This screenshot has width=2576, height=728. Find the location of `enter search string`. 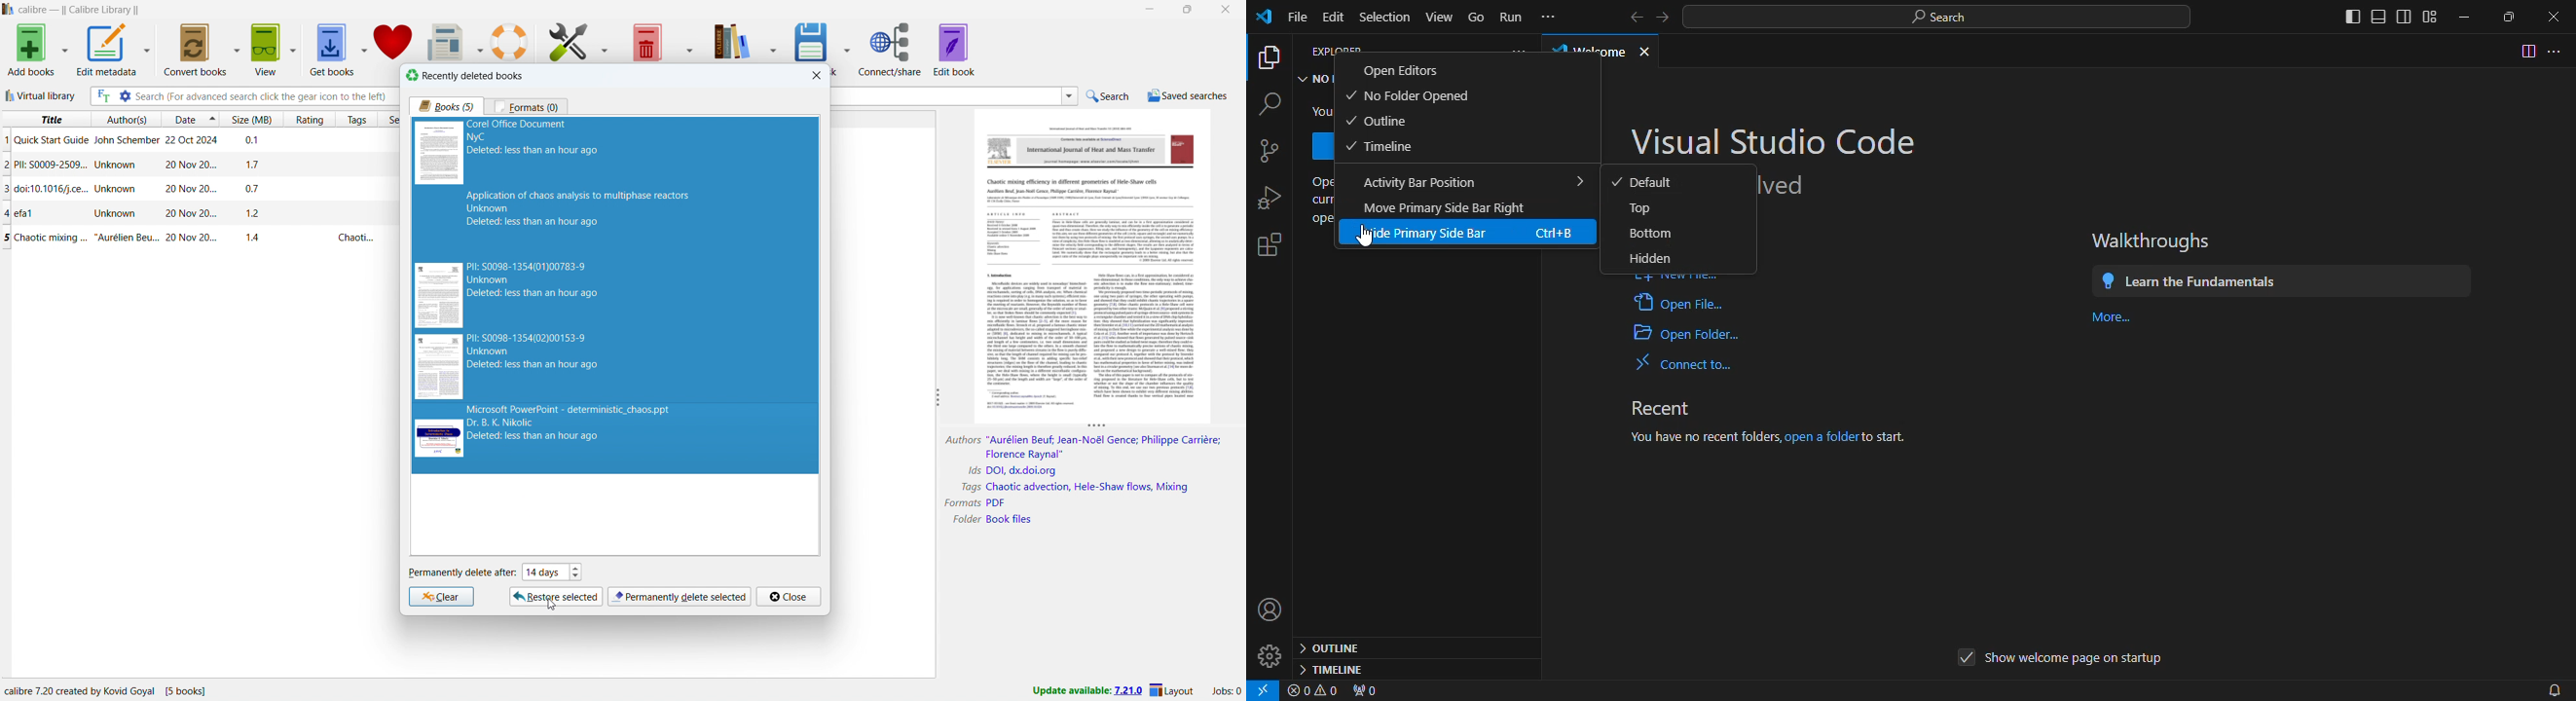

enter search string is located at coordinates (265, 96).